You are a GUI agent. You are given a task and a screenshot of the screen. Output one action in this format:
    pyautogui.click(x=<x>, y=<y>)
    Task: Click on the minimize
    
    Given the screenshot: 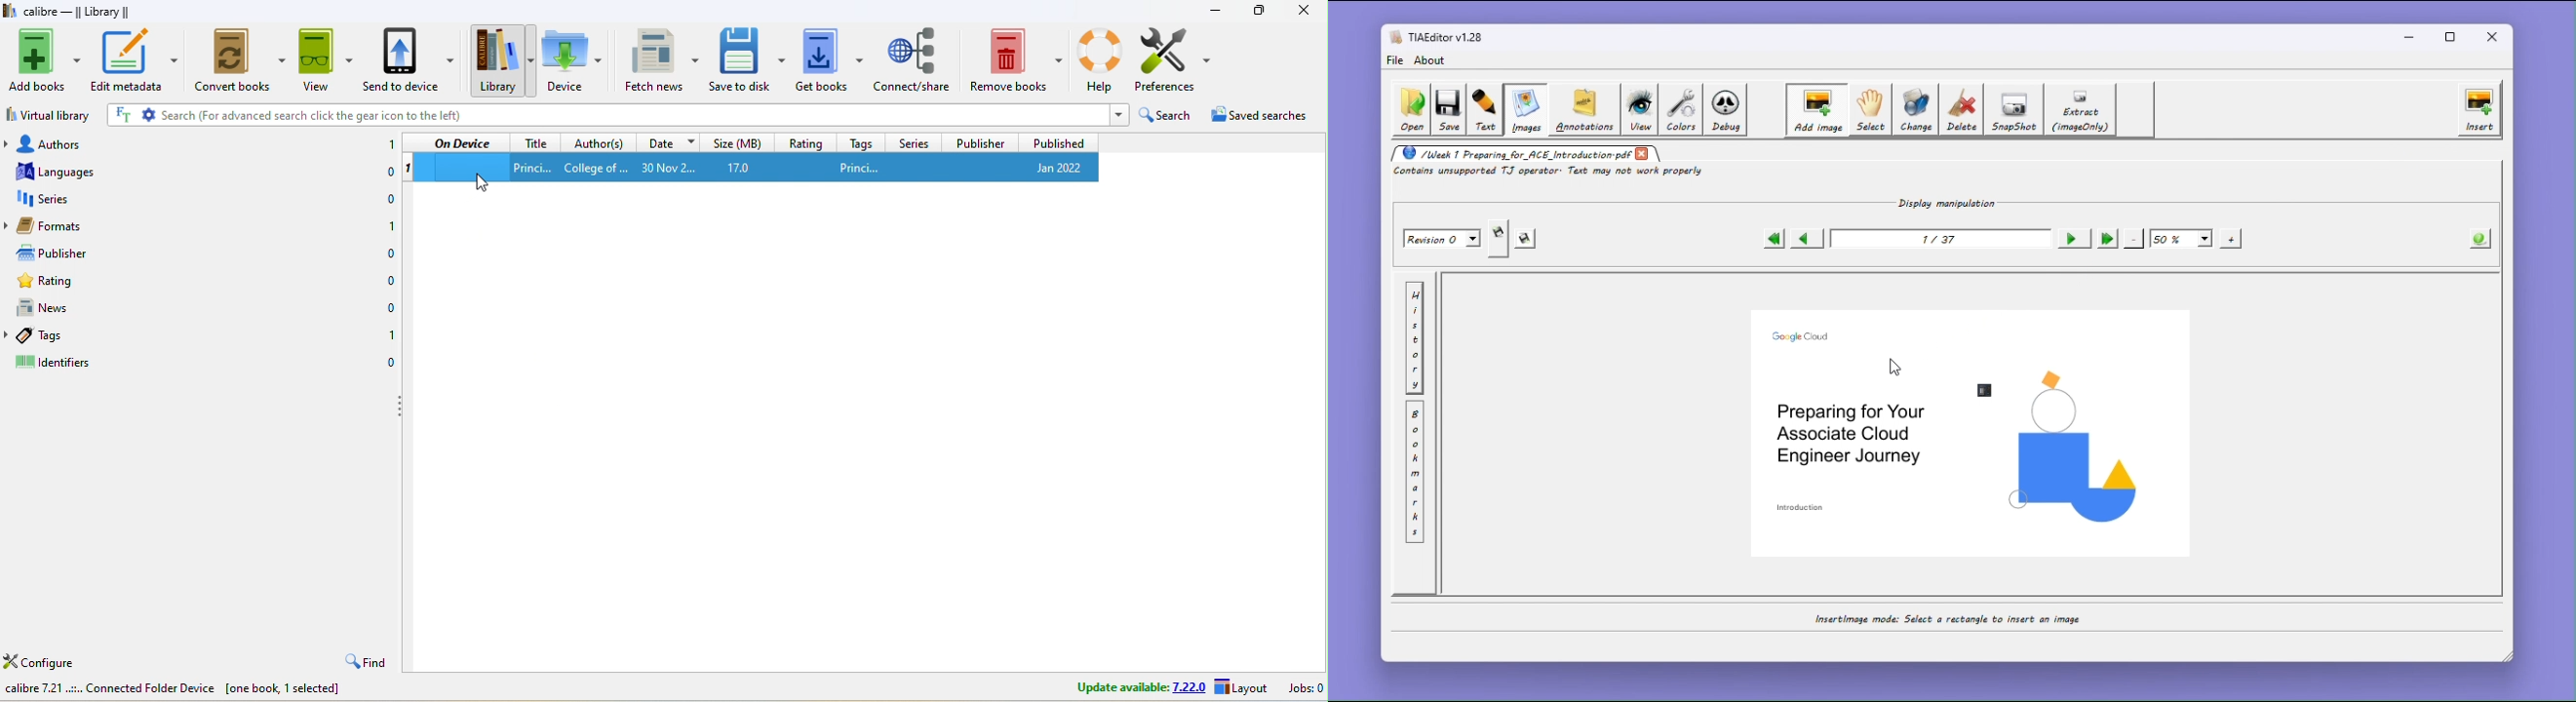 What is the action you would take?
    pyautogui.click(x=1215, y=10)
    